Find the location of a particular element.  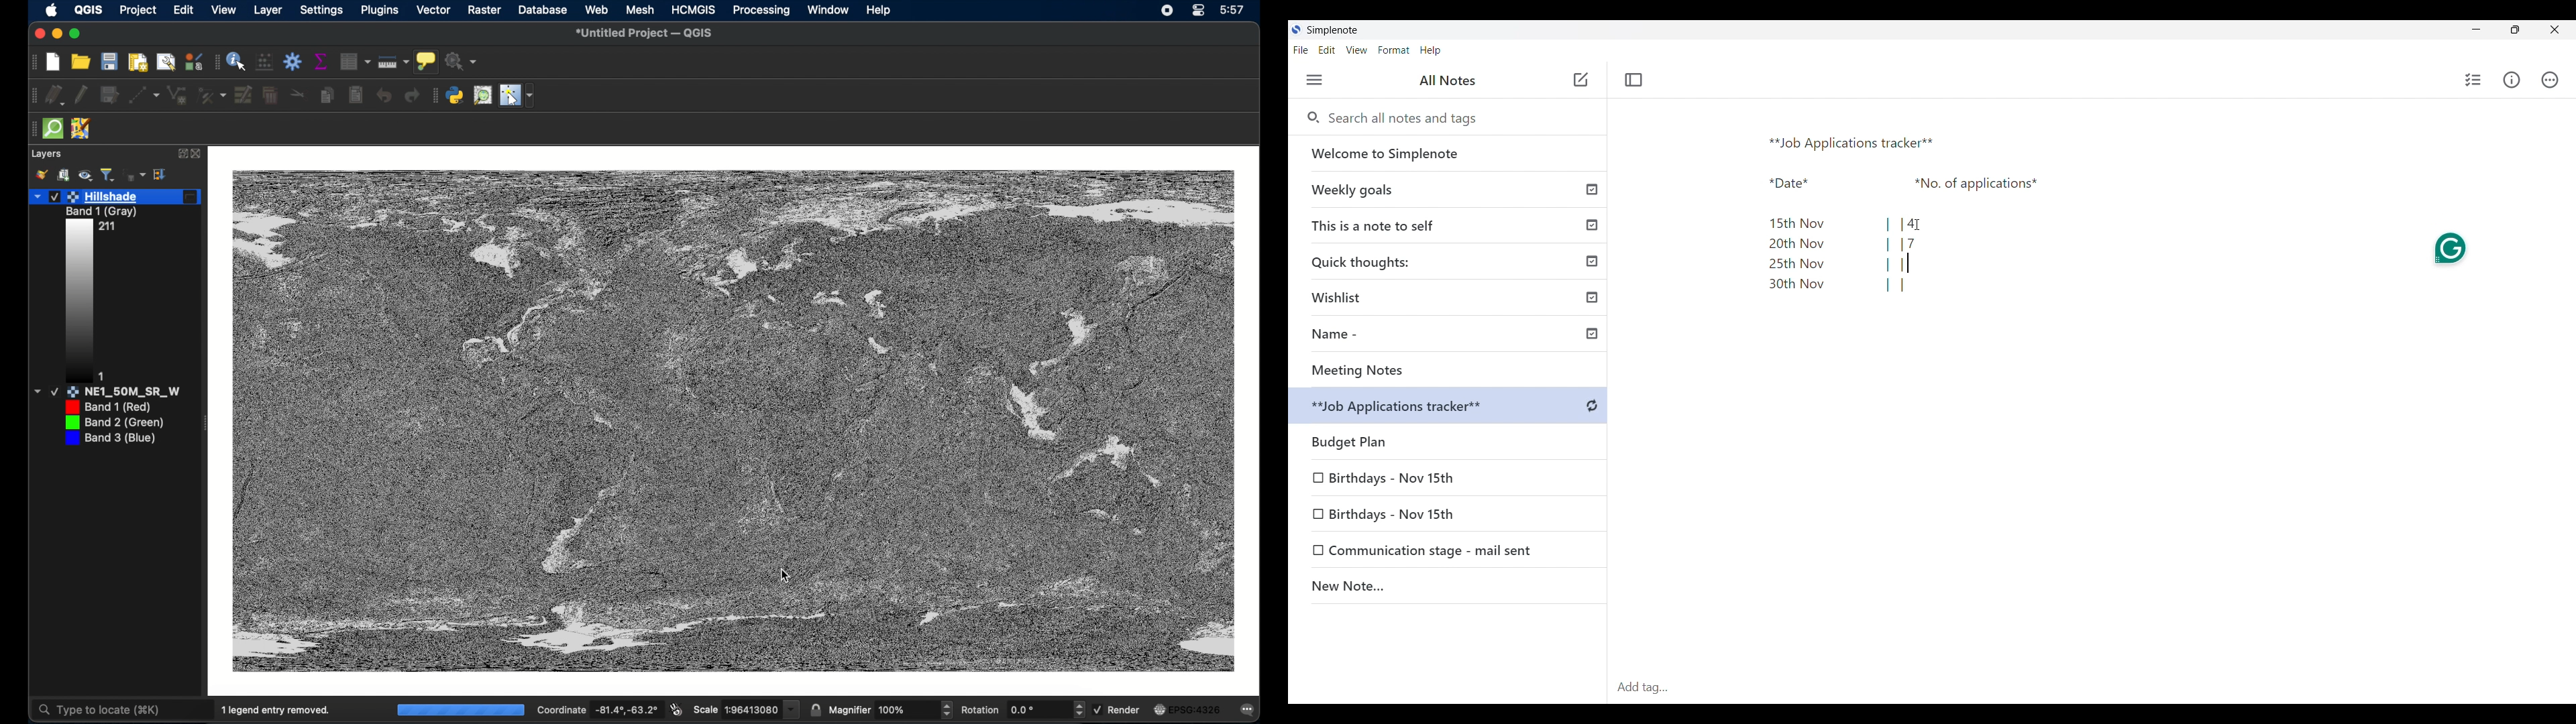

vertex tool is located at coordinates (211, 95).